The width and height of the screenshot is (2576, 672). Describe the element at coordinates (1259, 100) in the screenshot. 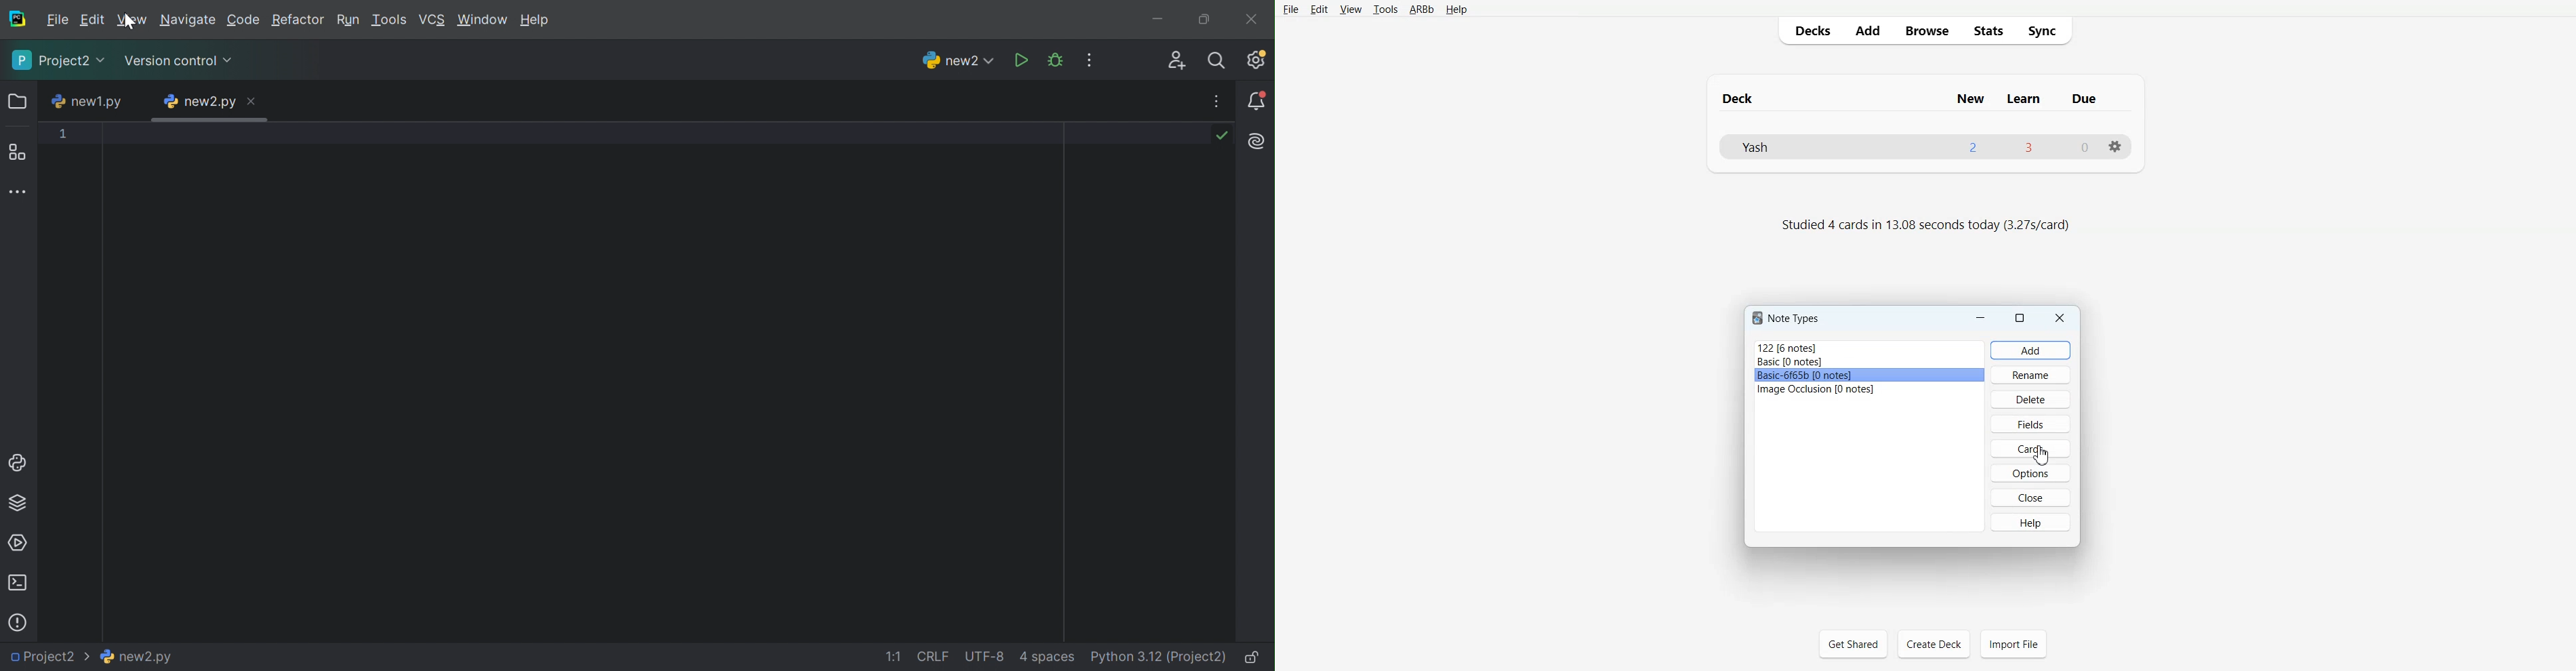

I see `Notifications` at that location.